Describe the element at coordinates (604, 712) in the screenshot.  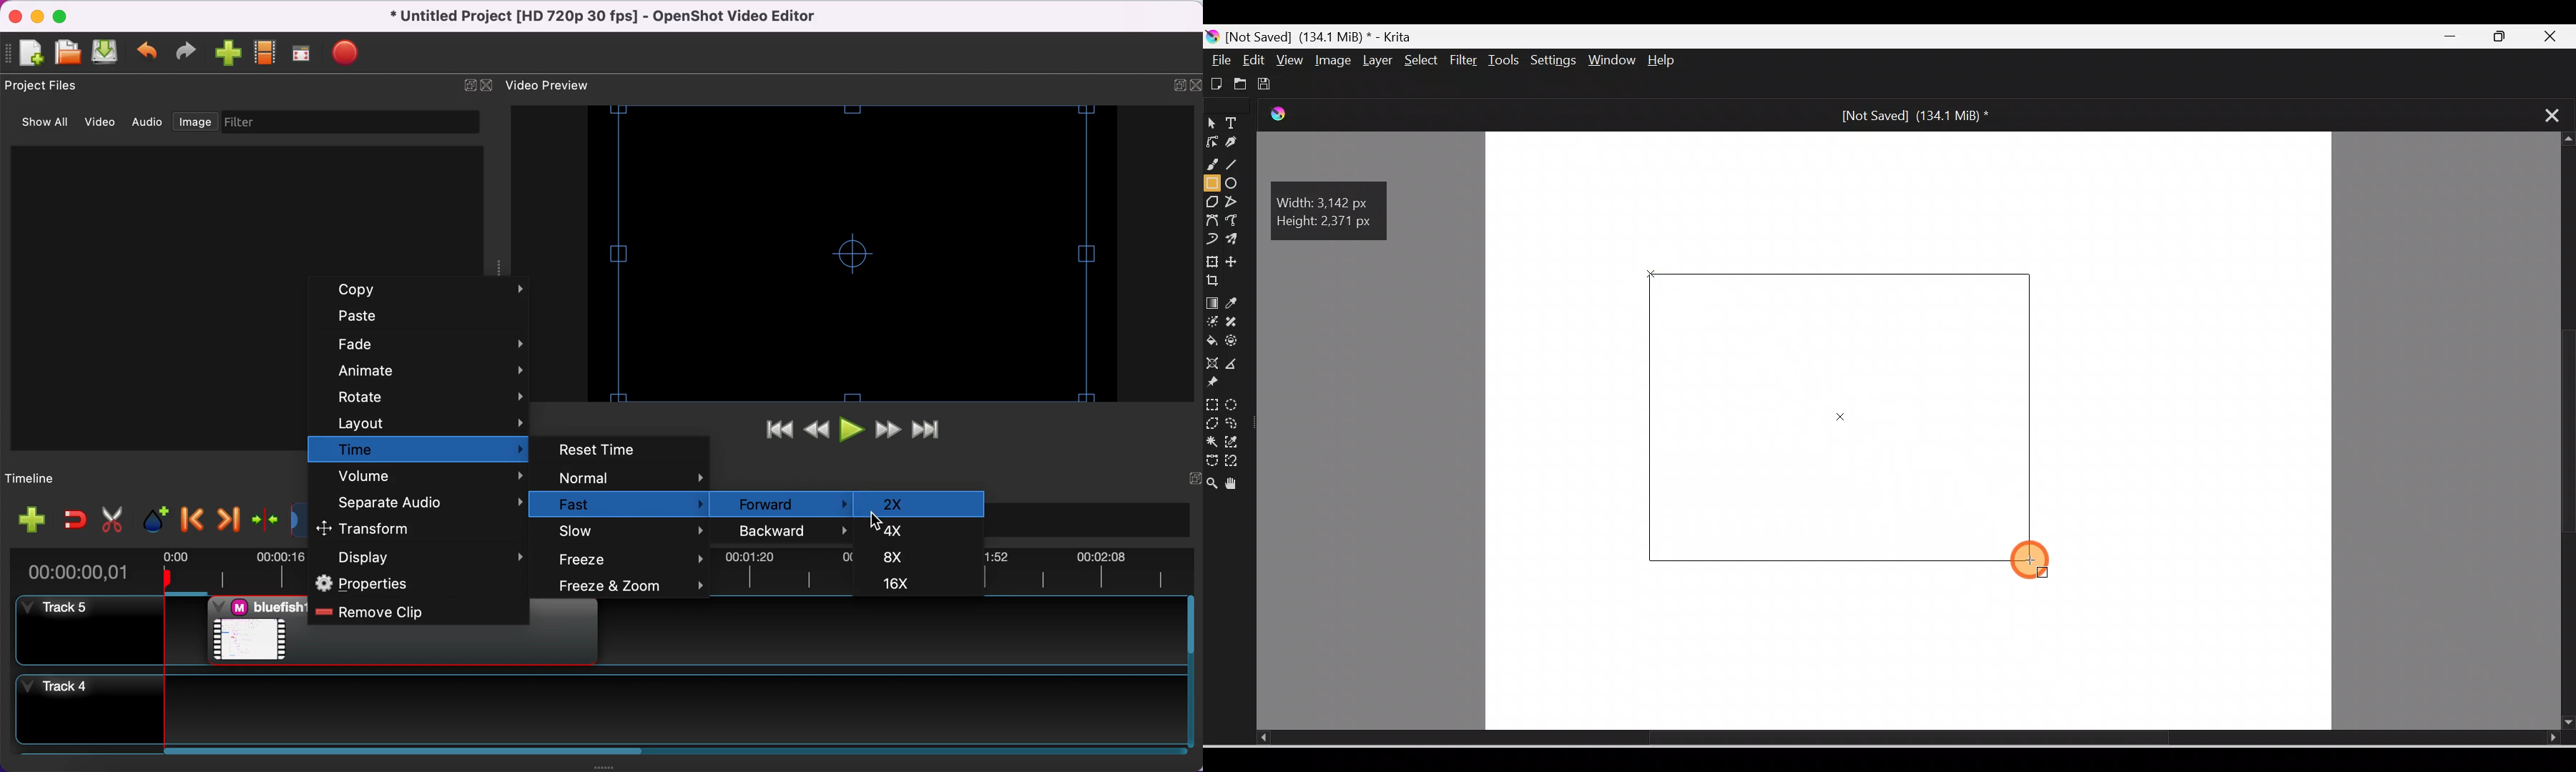
I see `track 4` at that location.